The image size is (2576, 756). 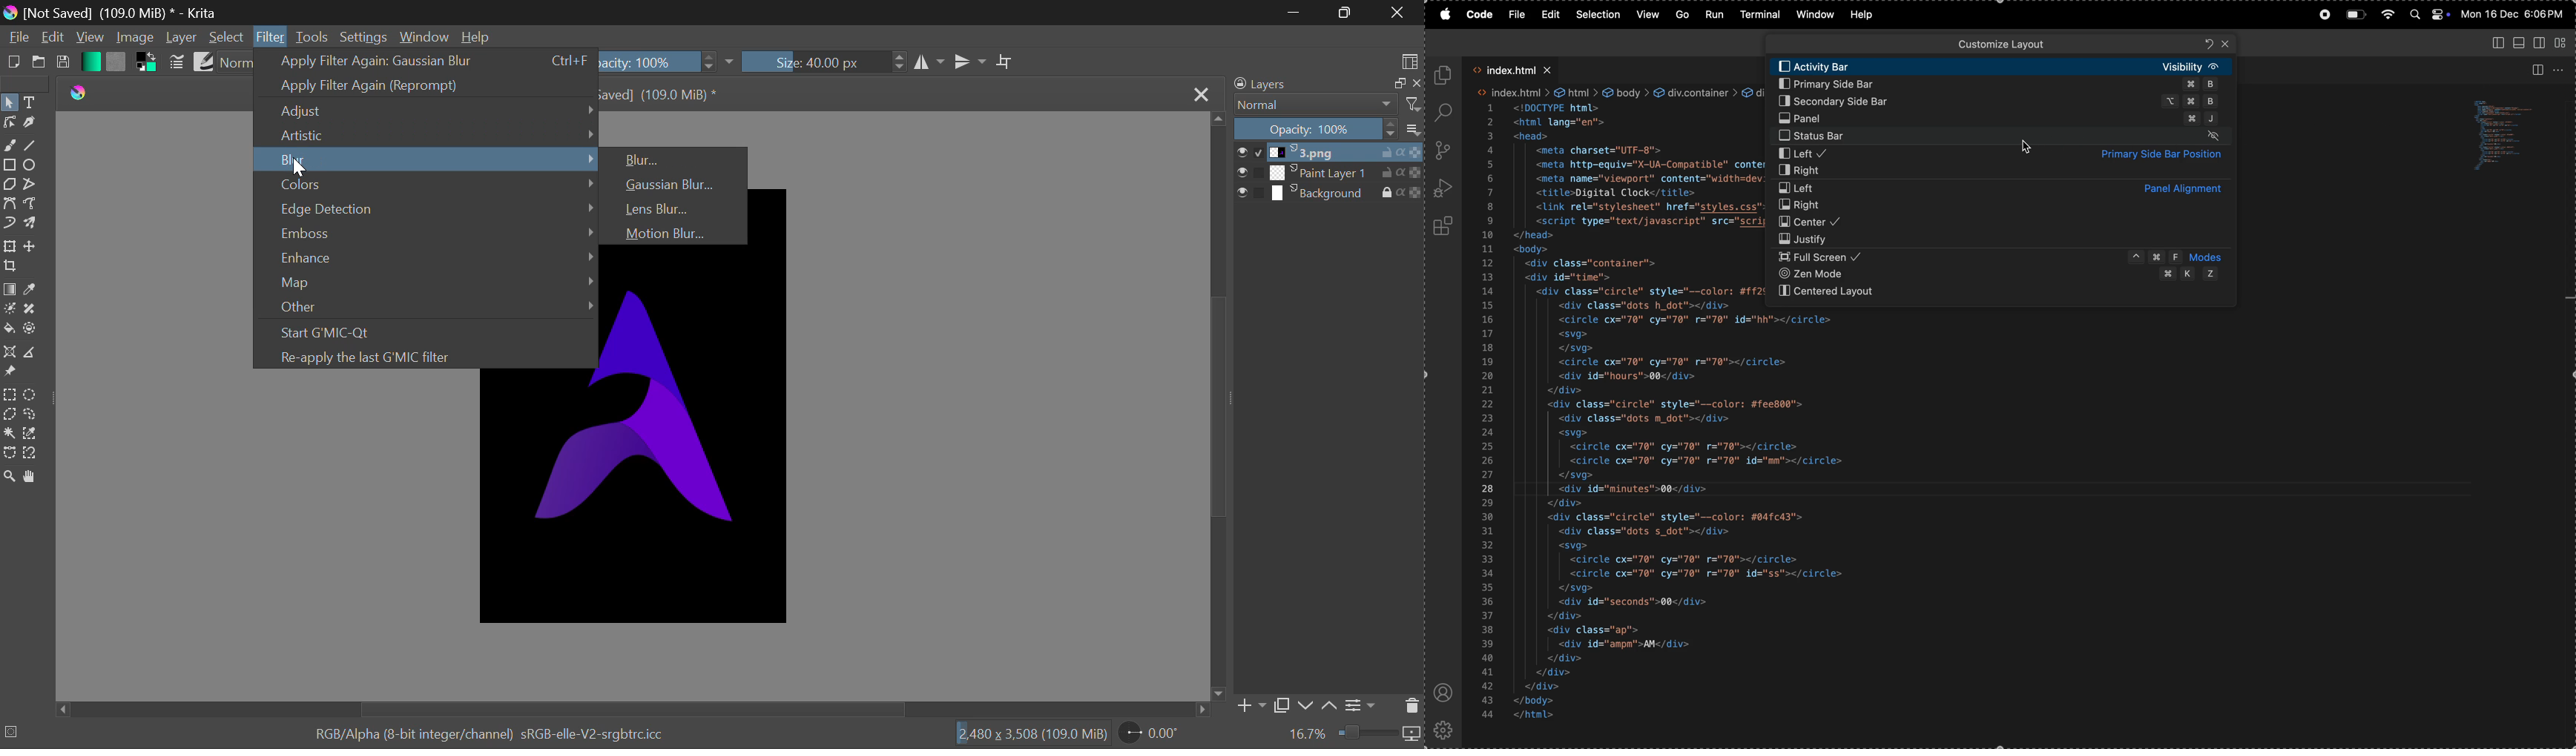 I want to click on Apply Filter Again, so click(x=390, y=61).